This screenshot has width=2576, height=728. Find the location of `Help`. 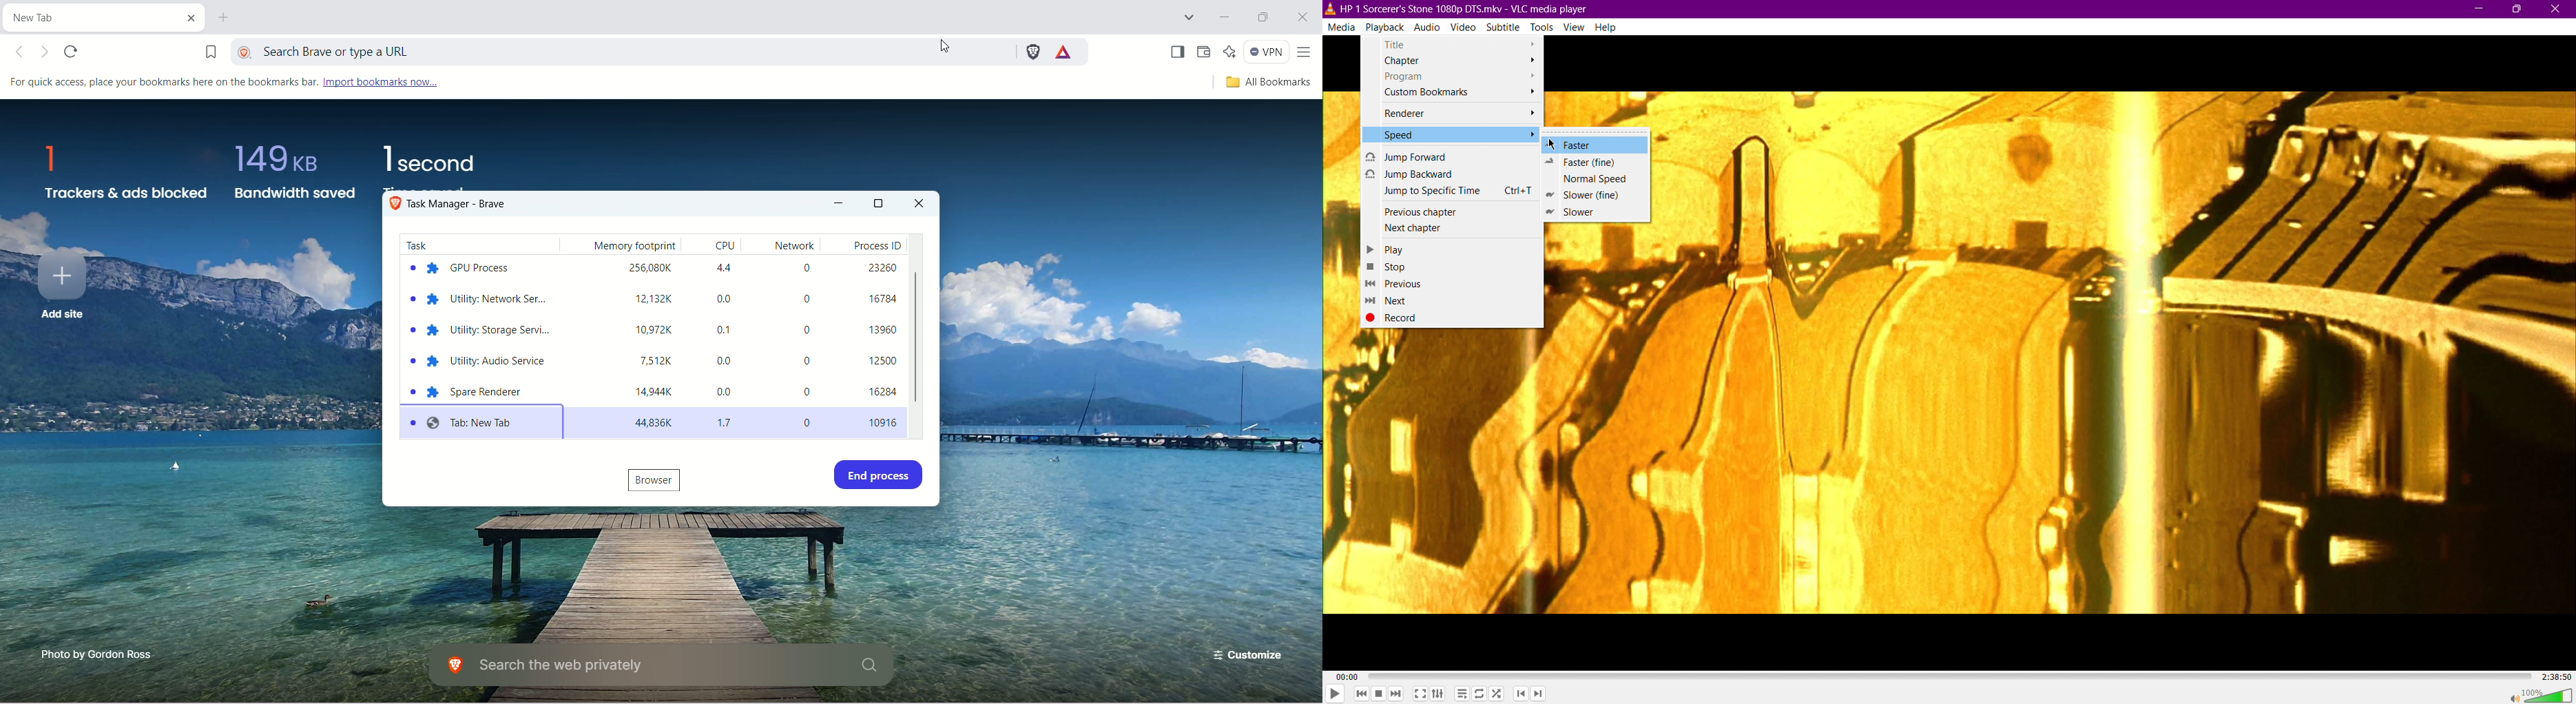

Help is located at coordinates (1605, 27).